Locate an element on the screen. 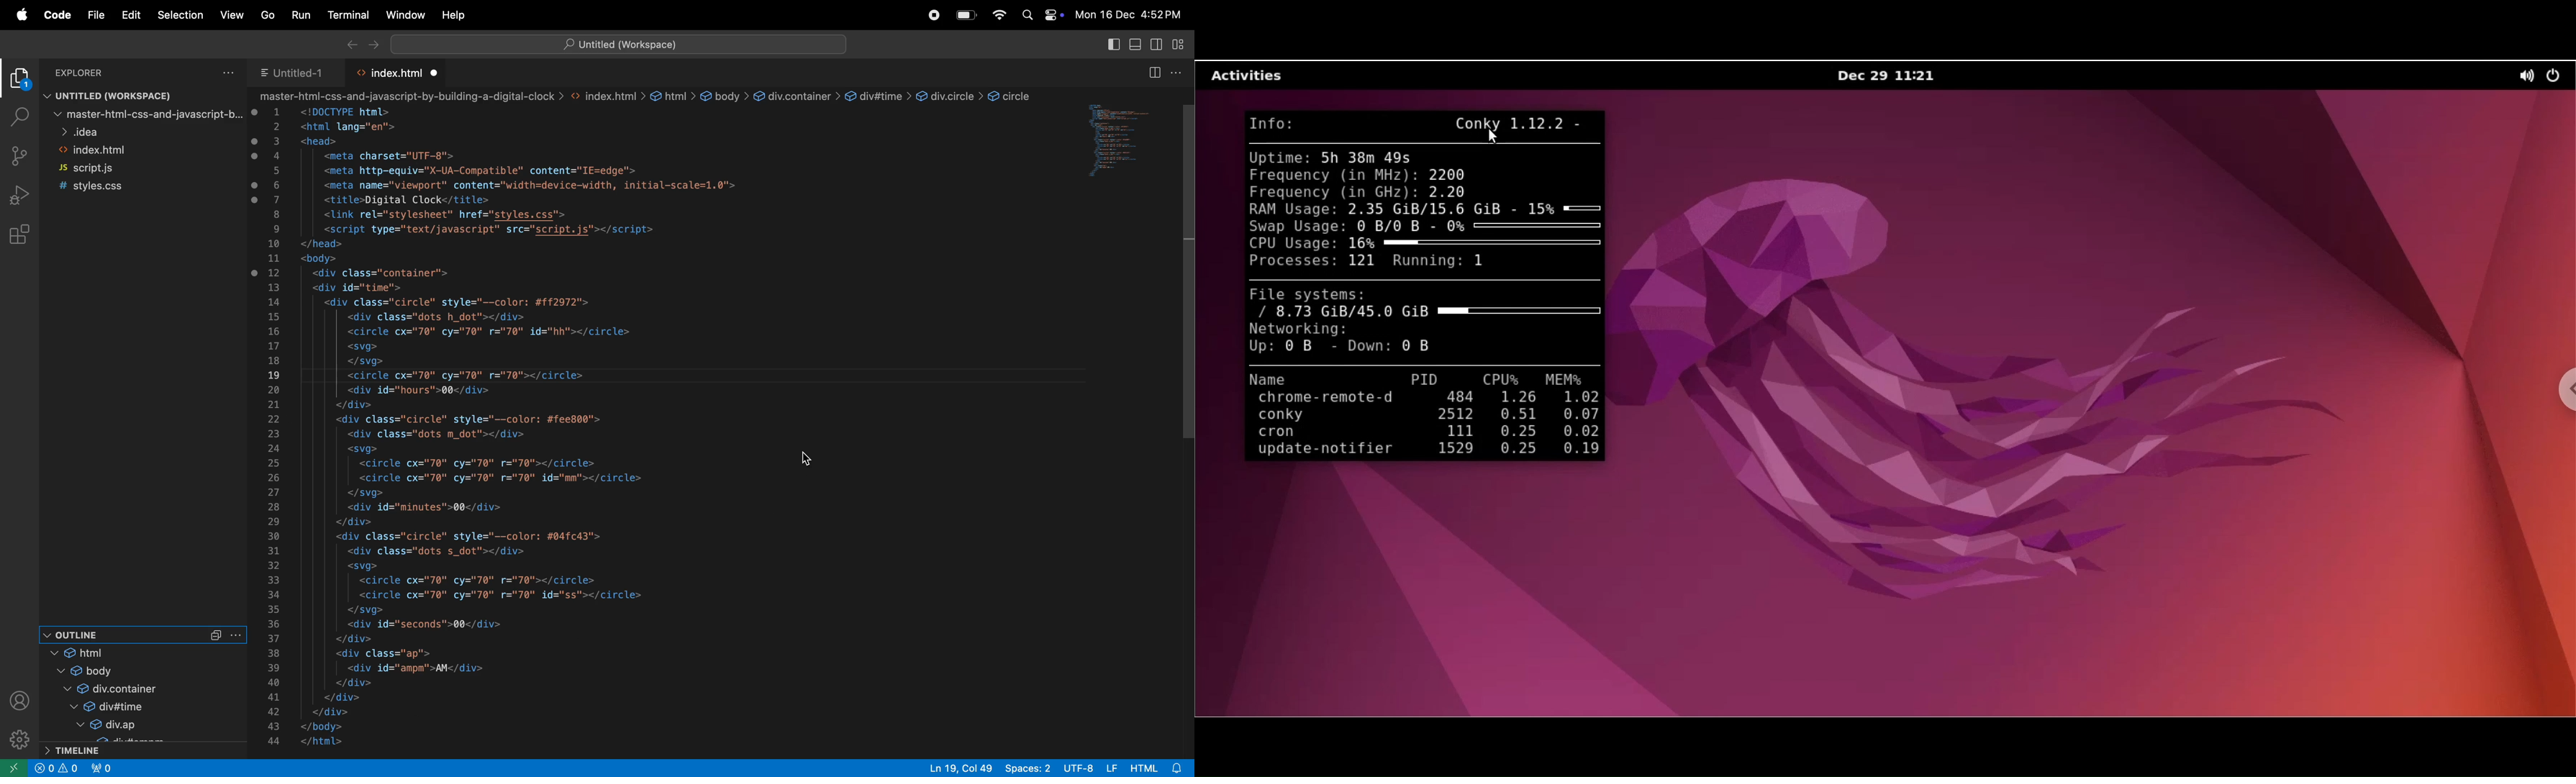  js.script is located at coordinates (109, 167).